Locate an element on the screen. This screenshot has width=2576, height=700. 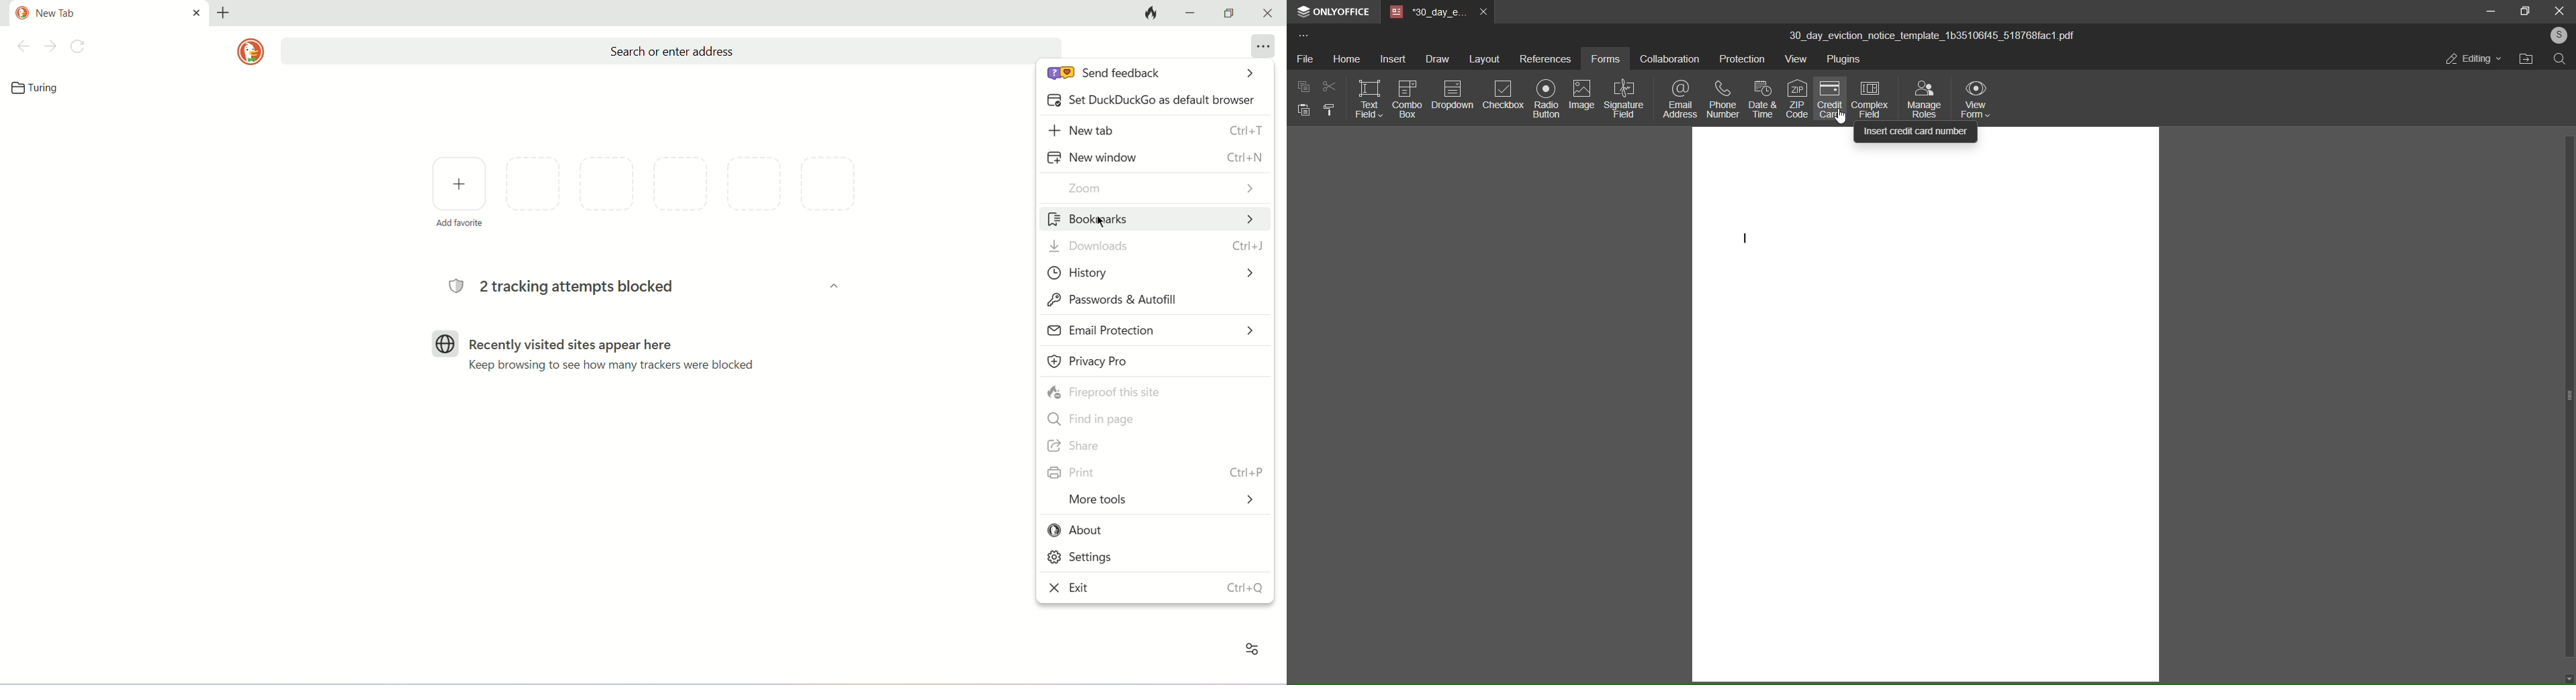
insert is located at coordinates (1389, 58).